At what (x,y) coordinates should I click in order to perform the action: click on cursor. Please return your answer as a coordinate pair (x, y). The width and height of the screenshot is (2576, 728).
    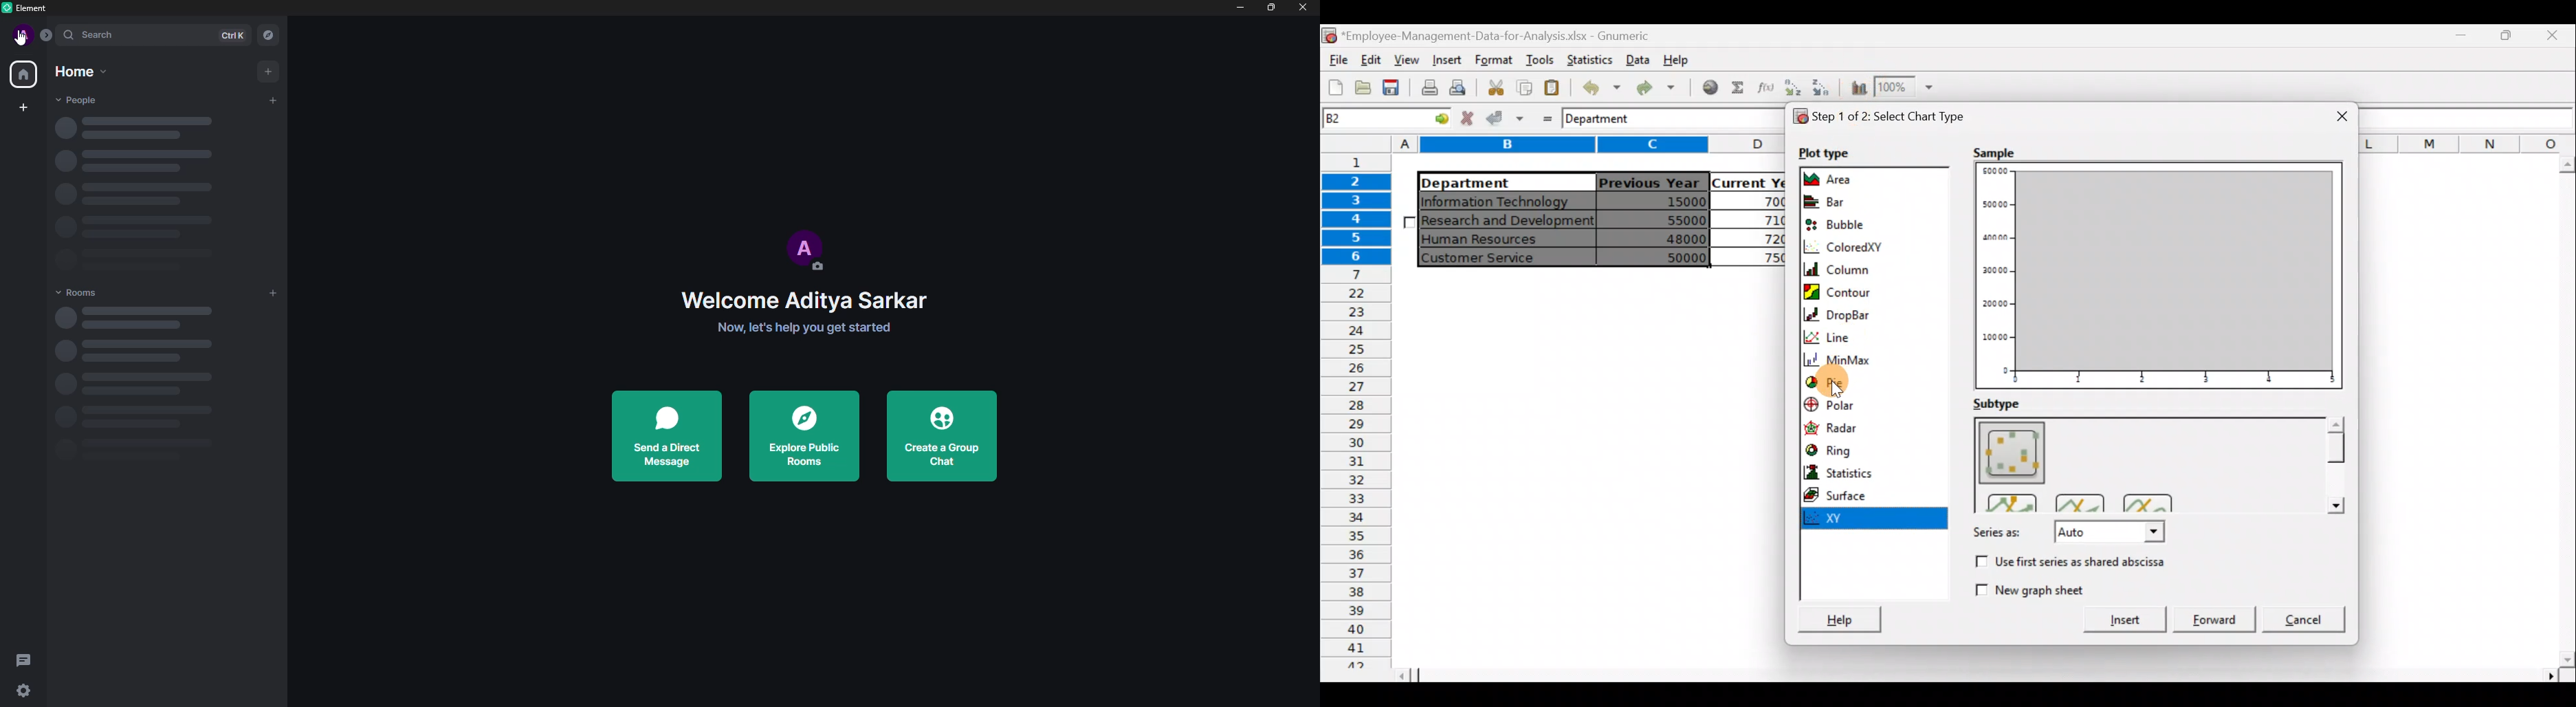
    Looking at the image, I should click on (21, 38).